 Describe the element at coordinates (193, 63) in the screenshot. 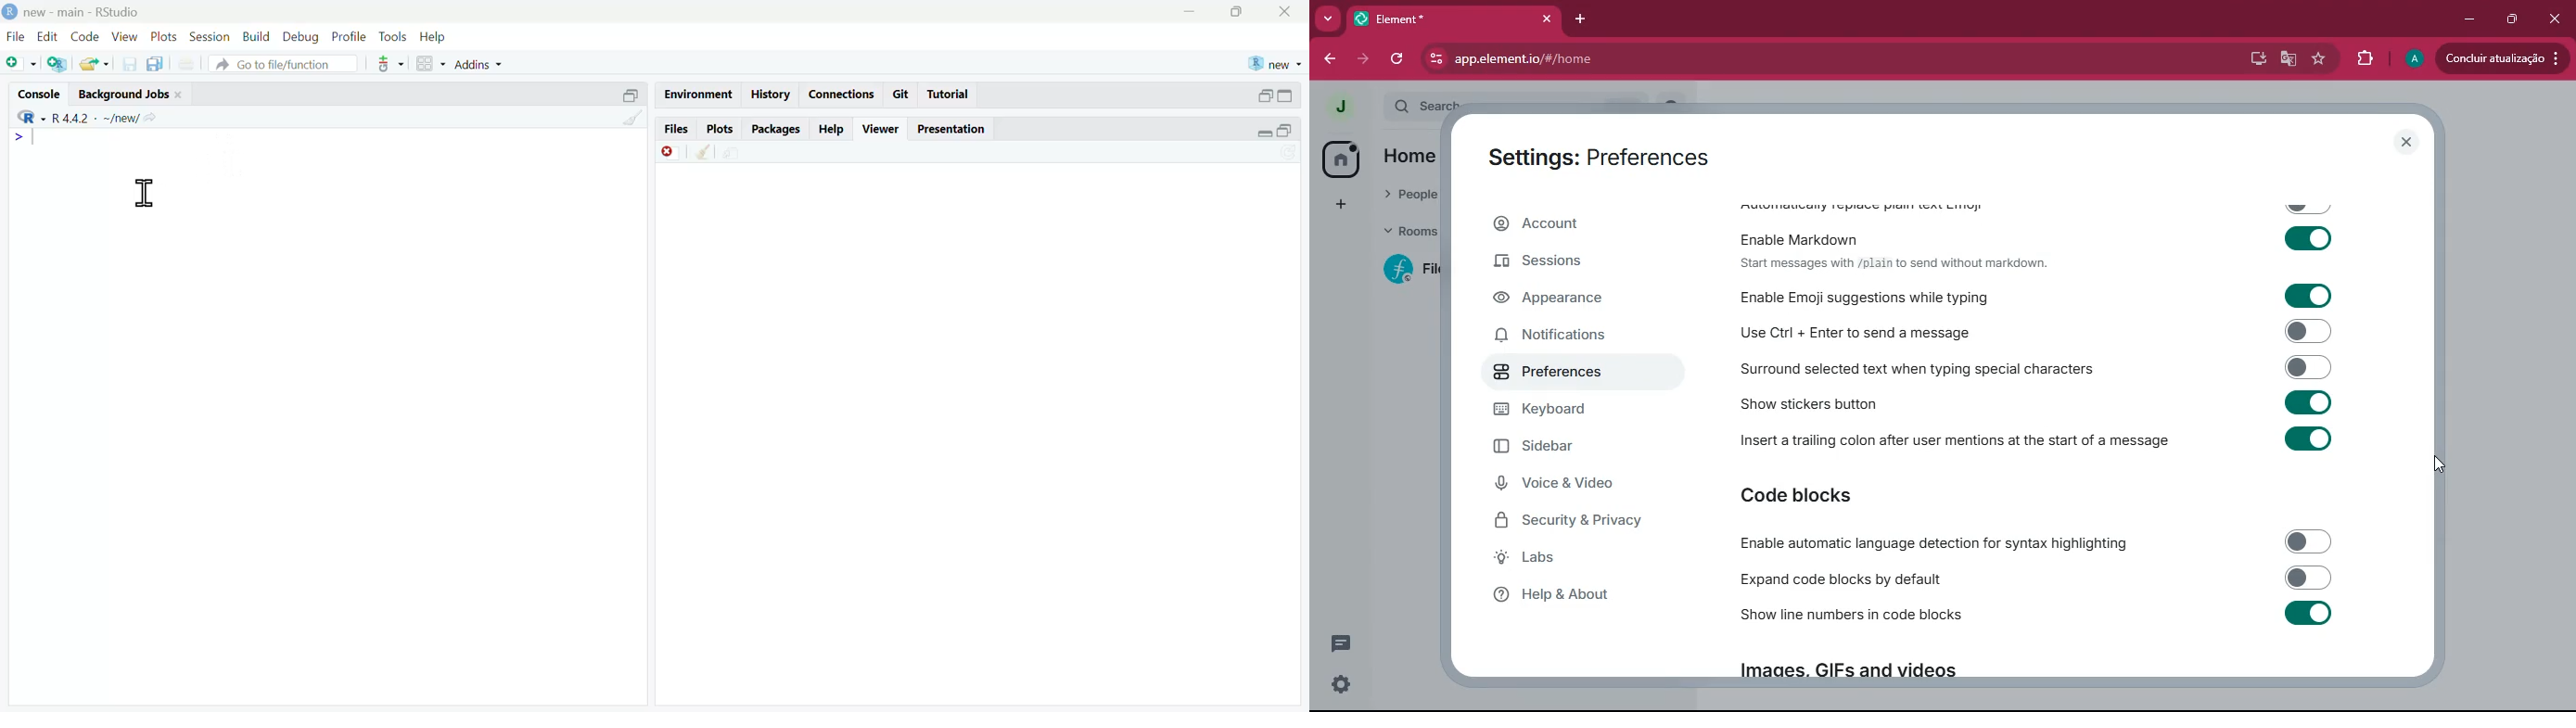

I see `print current document` at that location.